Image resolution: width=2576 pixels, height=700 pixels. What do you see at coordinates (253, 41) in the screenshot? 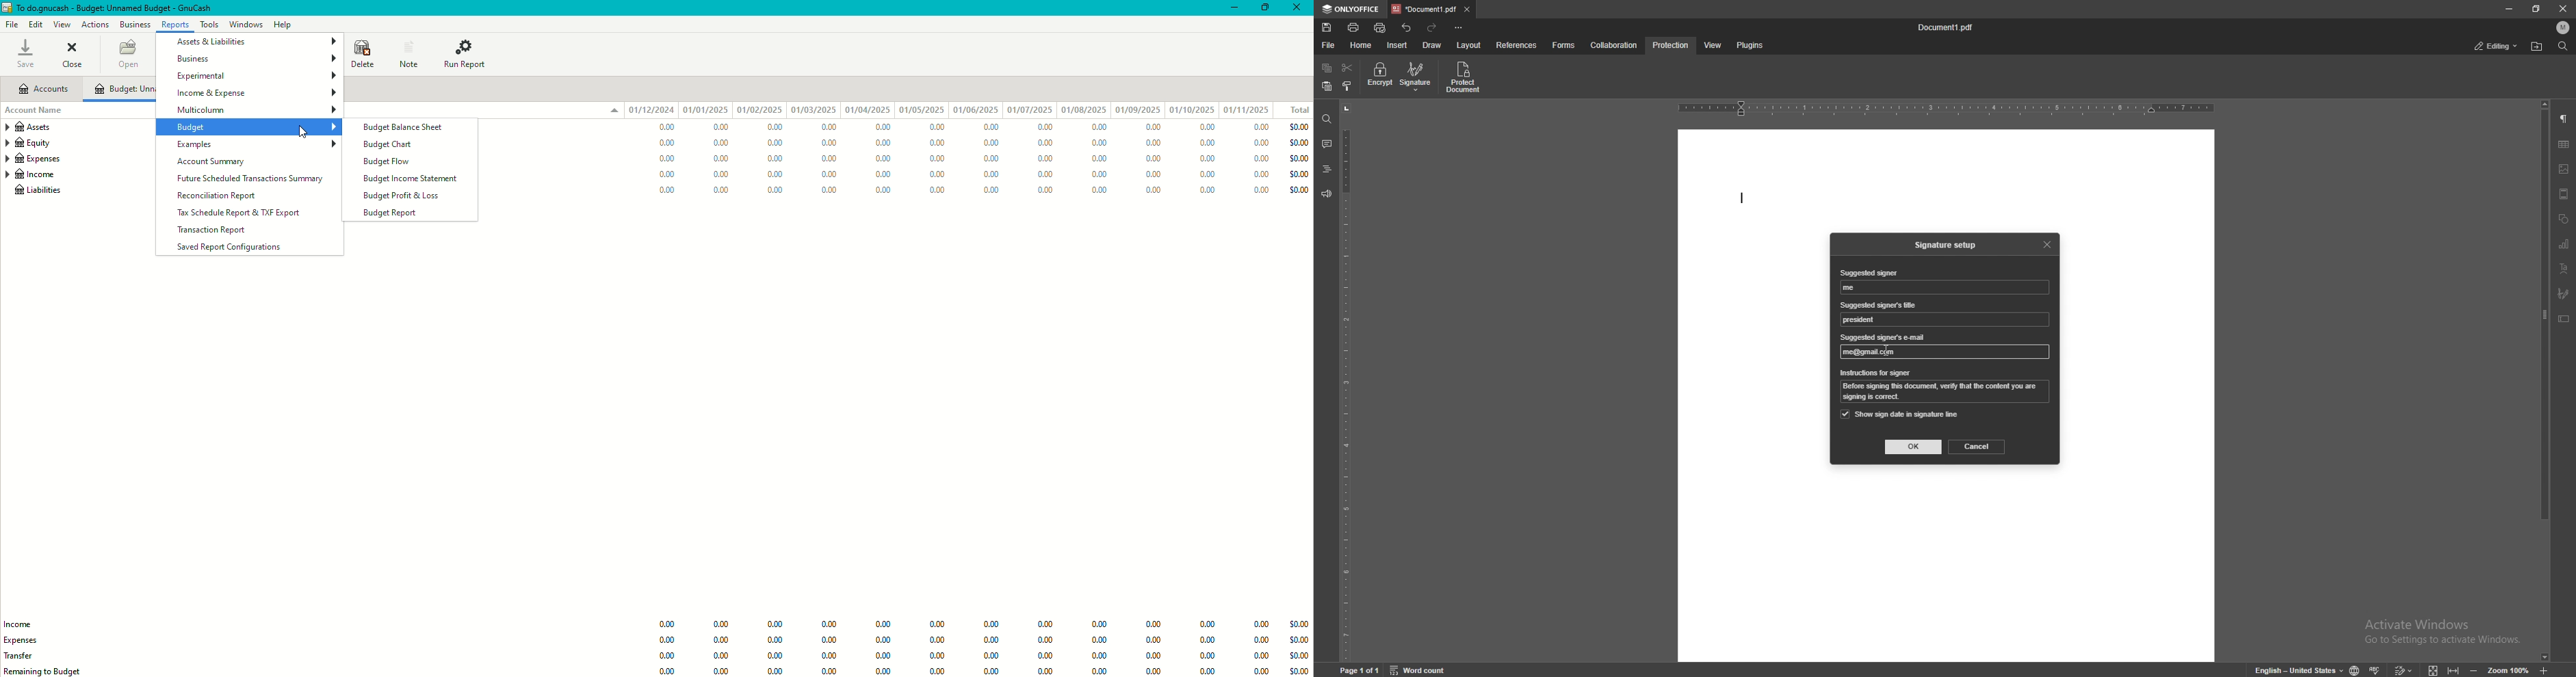
I see `Assets and Liabilities` at bounding box center [253, 41].